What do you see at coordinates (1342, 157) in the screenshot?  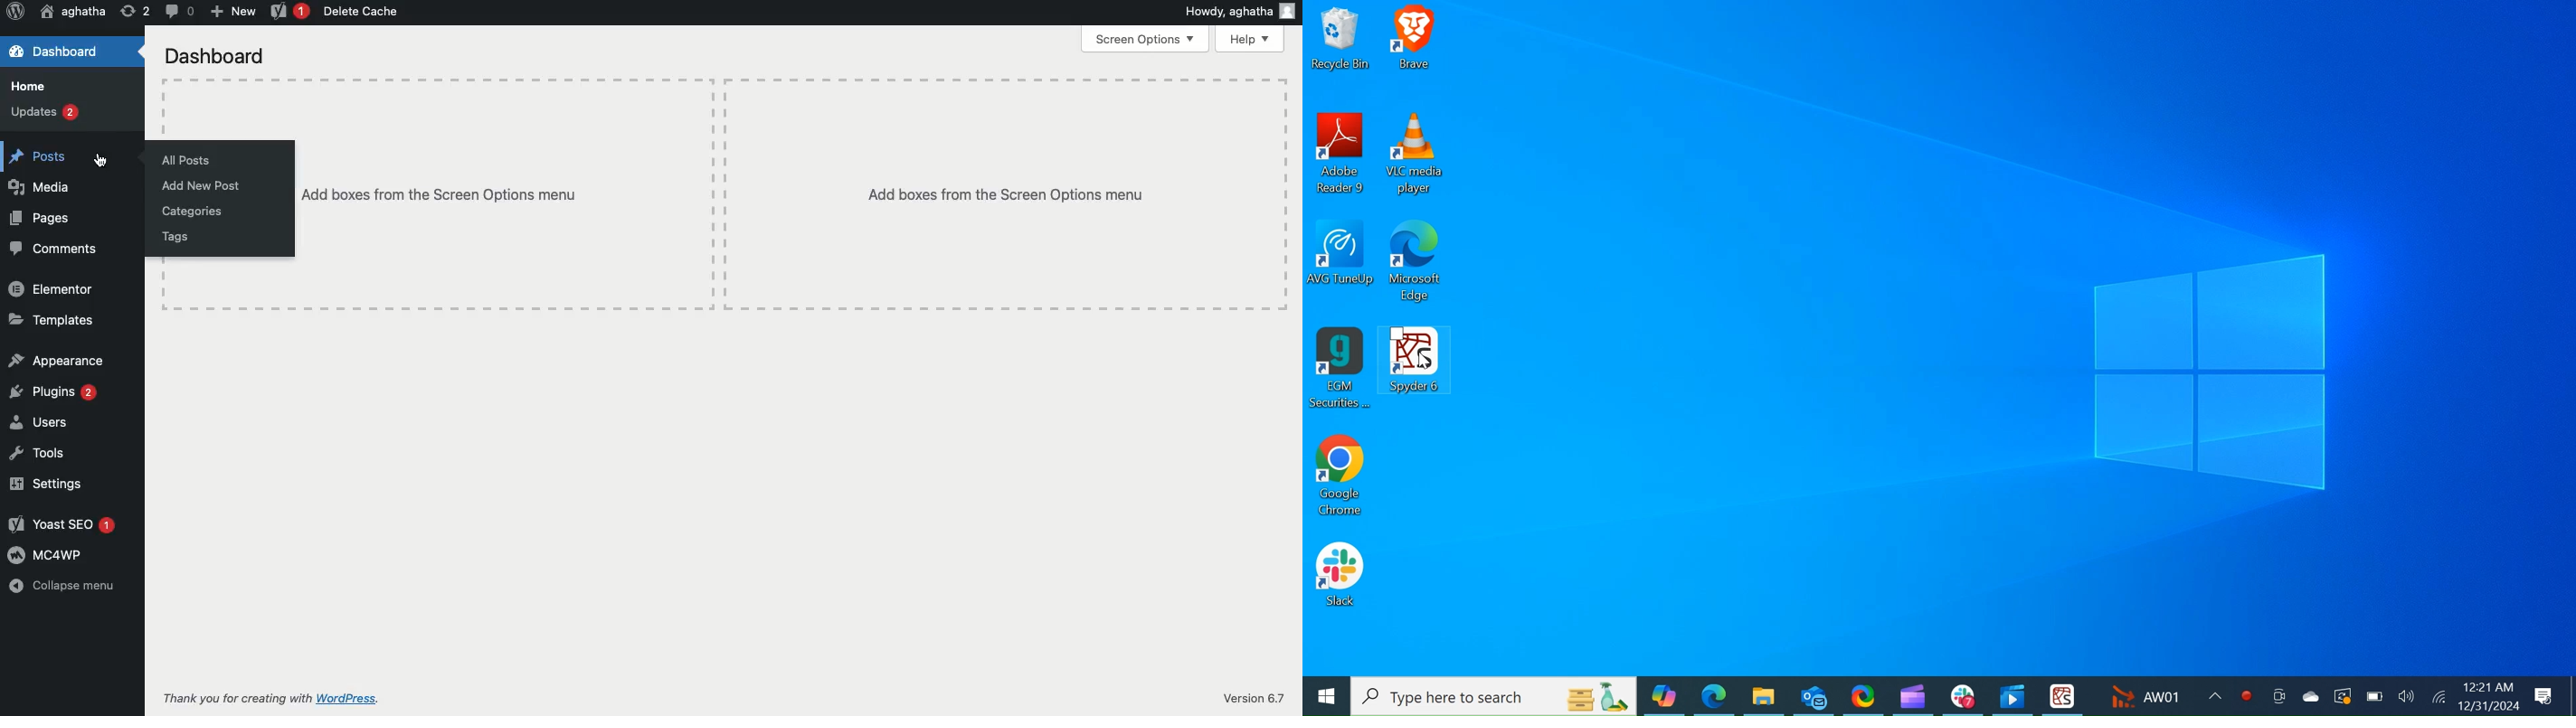 I see `Adobe Reader` at bounding box center [1342, 157].